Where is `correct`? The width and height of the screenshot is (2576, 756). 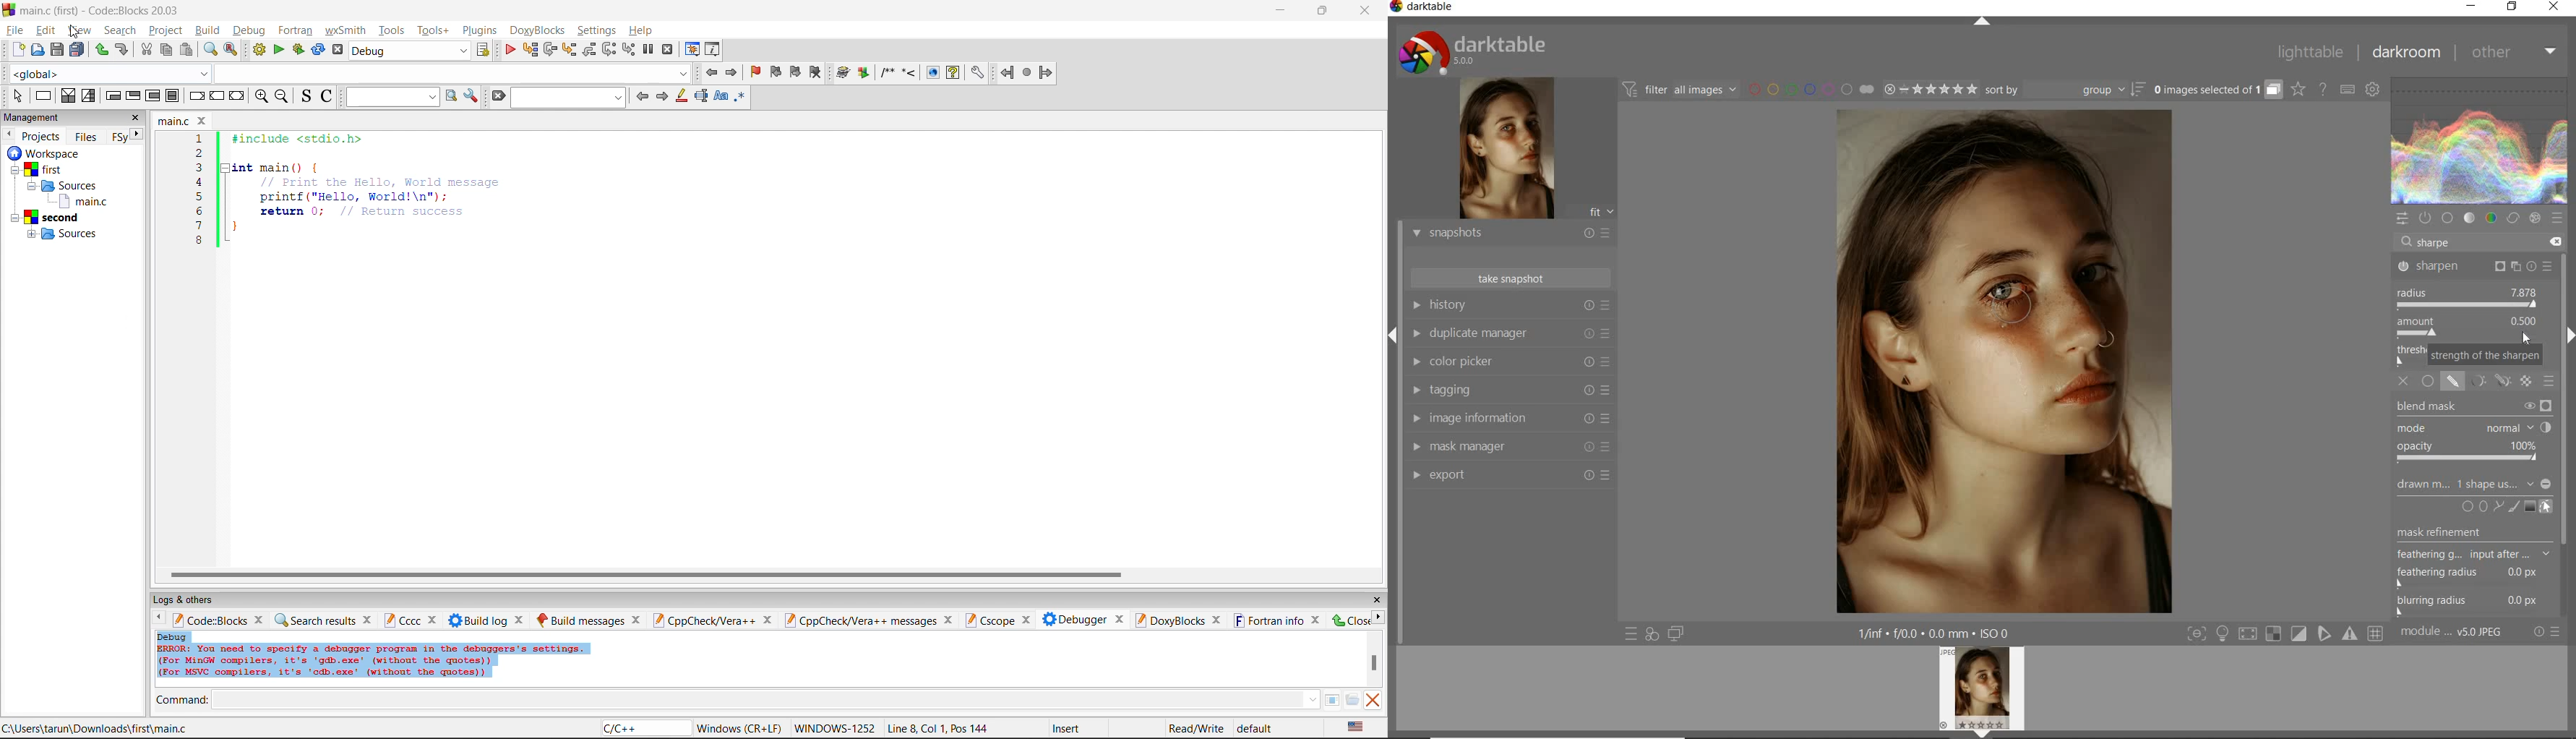 correct is located at coordinates (2513, 219).